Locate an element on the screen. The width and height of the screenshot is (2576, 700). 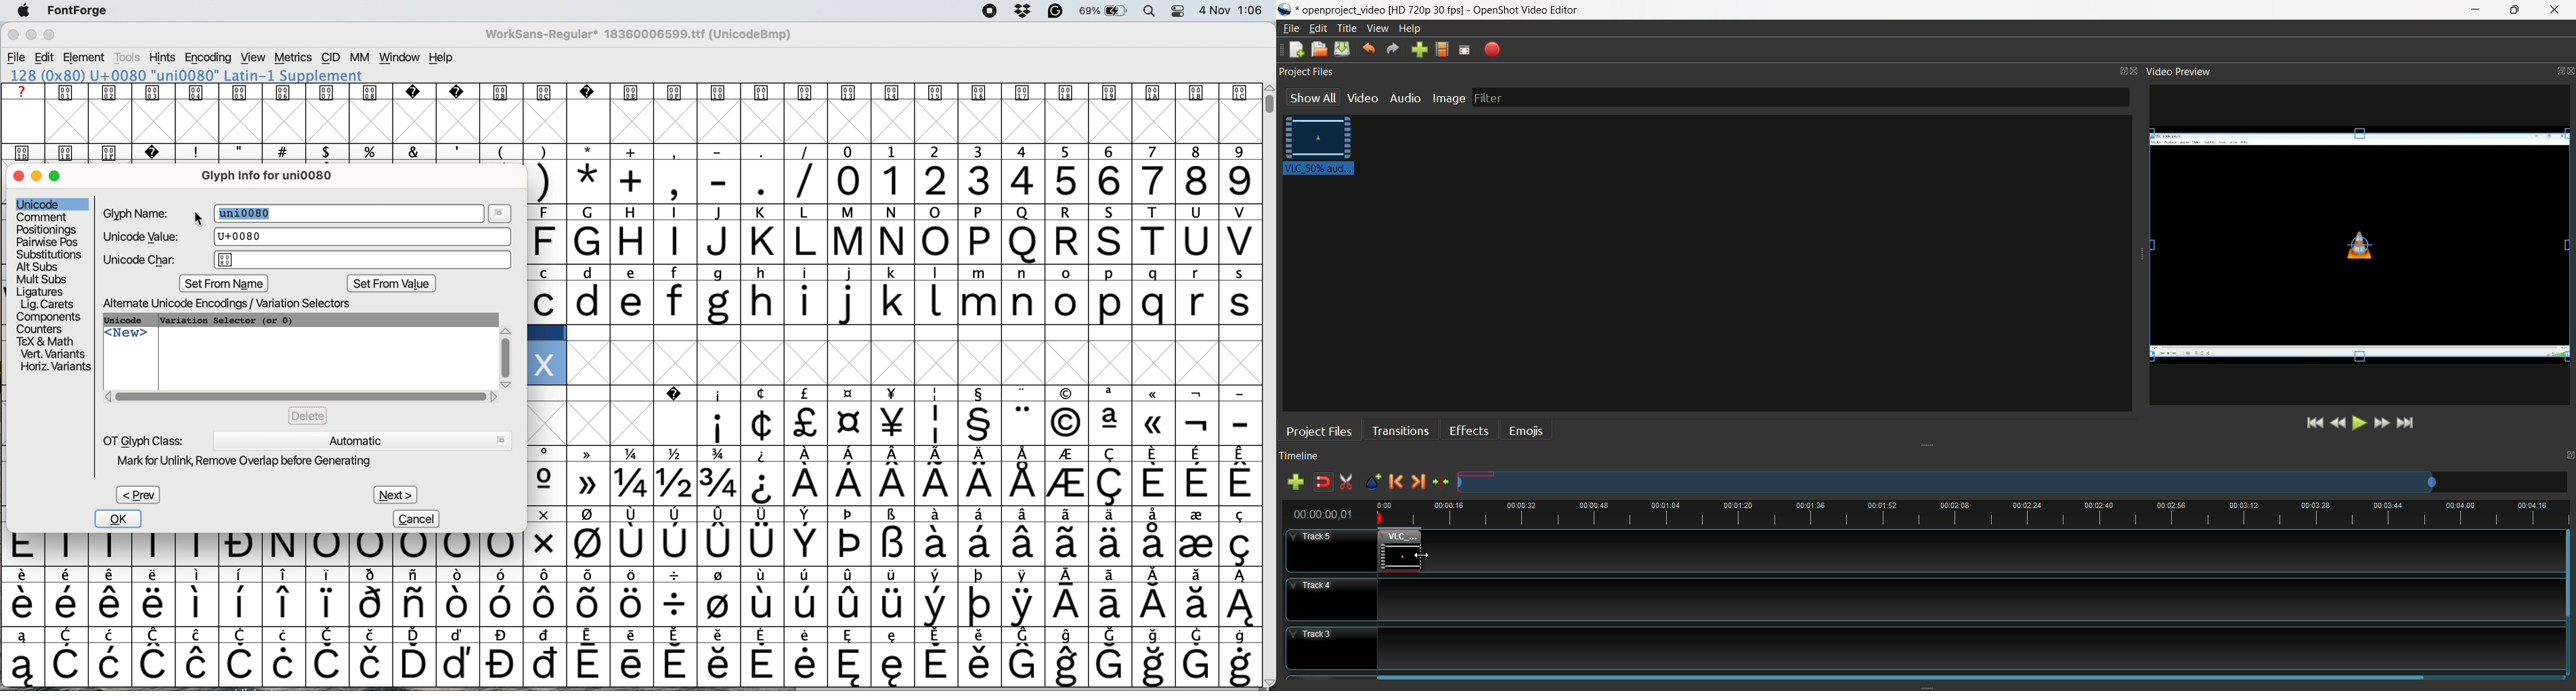
metrics is located at coordinates (294, 58).